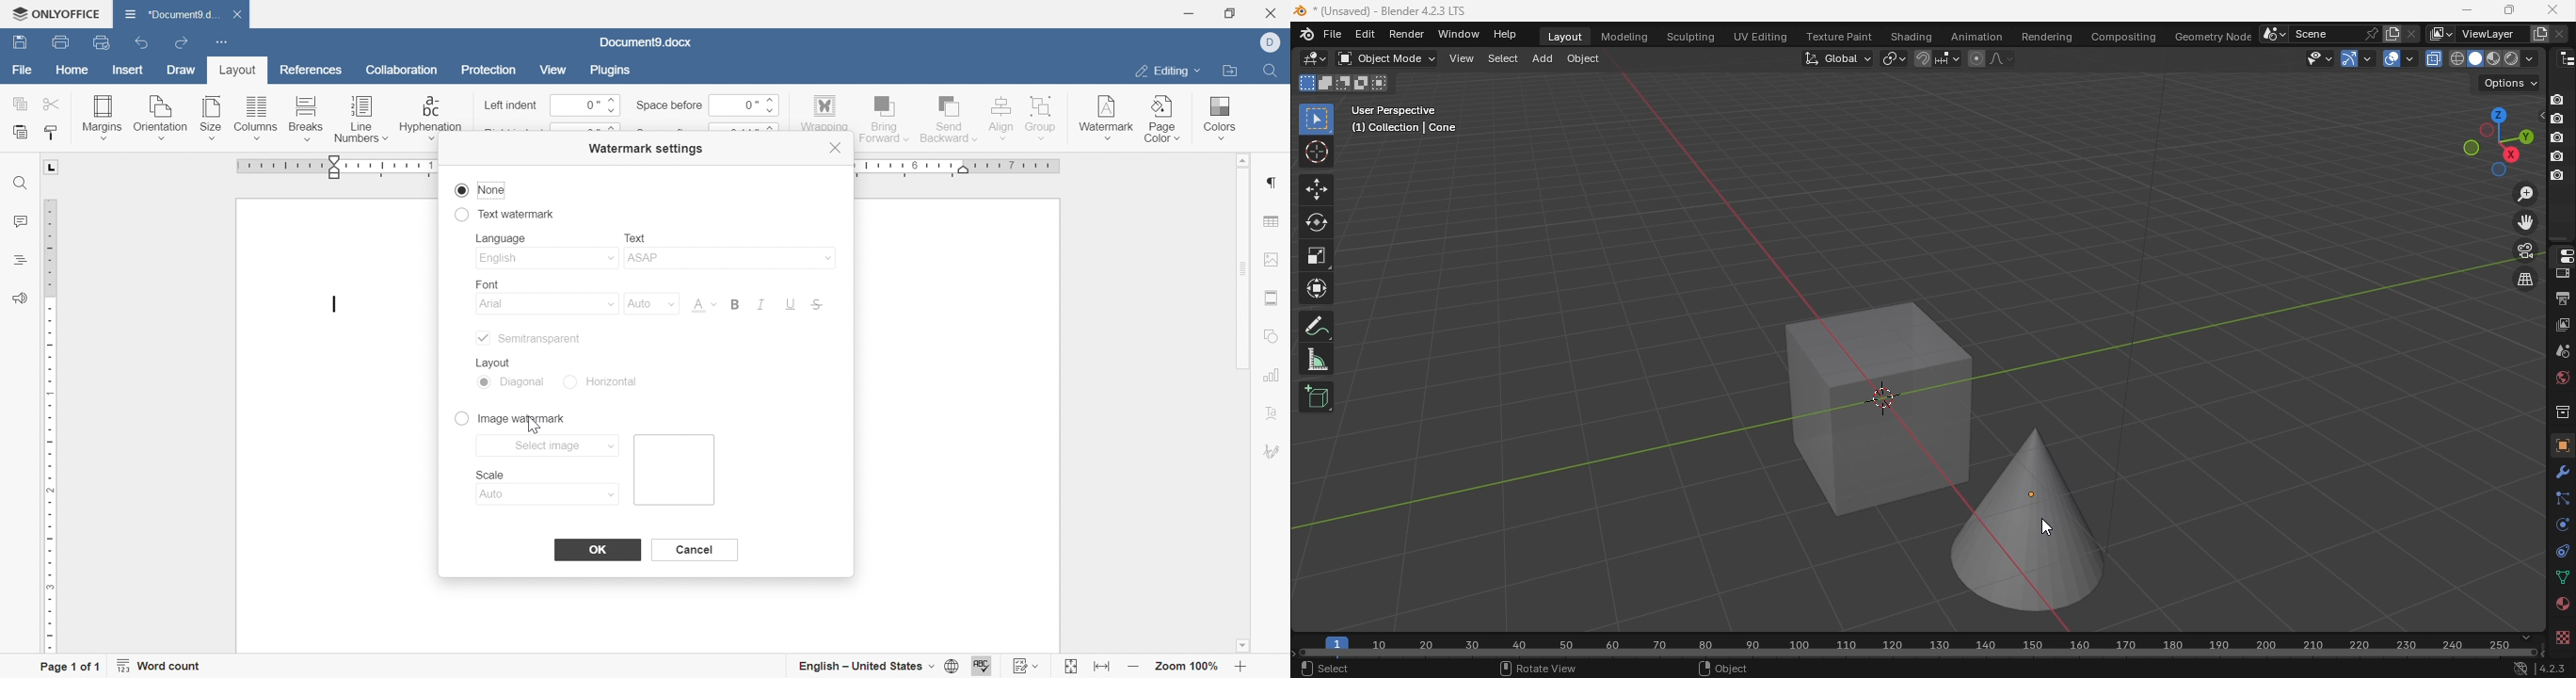 This screenshot has height=700, width=2576. I want to click on Zoon in or out in the view, so click(2524, 193).